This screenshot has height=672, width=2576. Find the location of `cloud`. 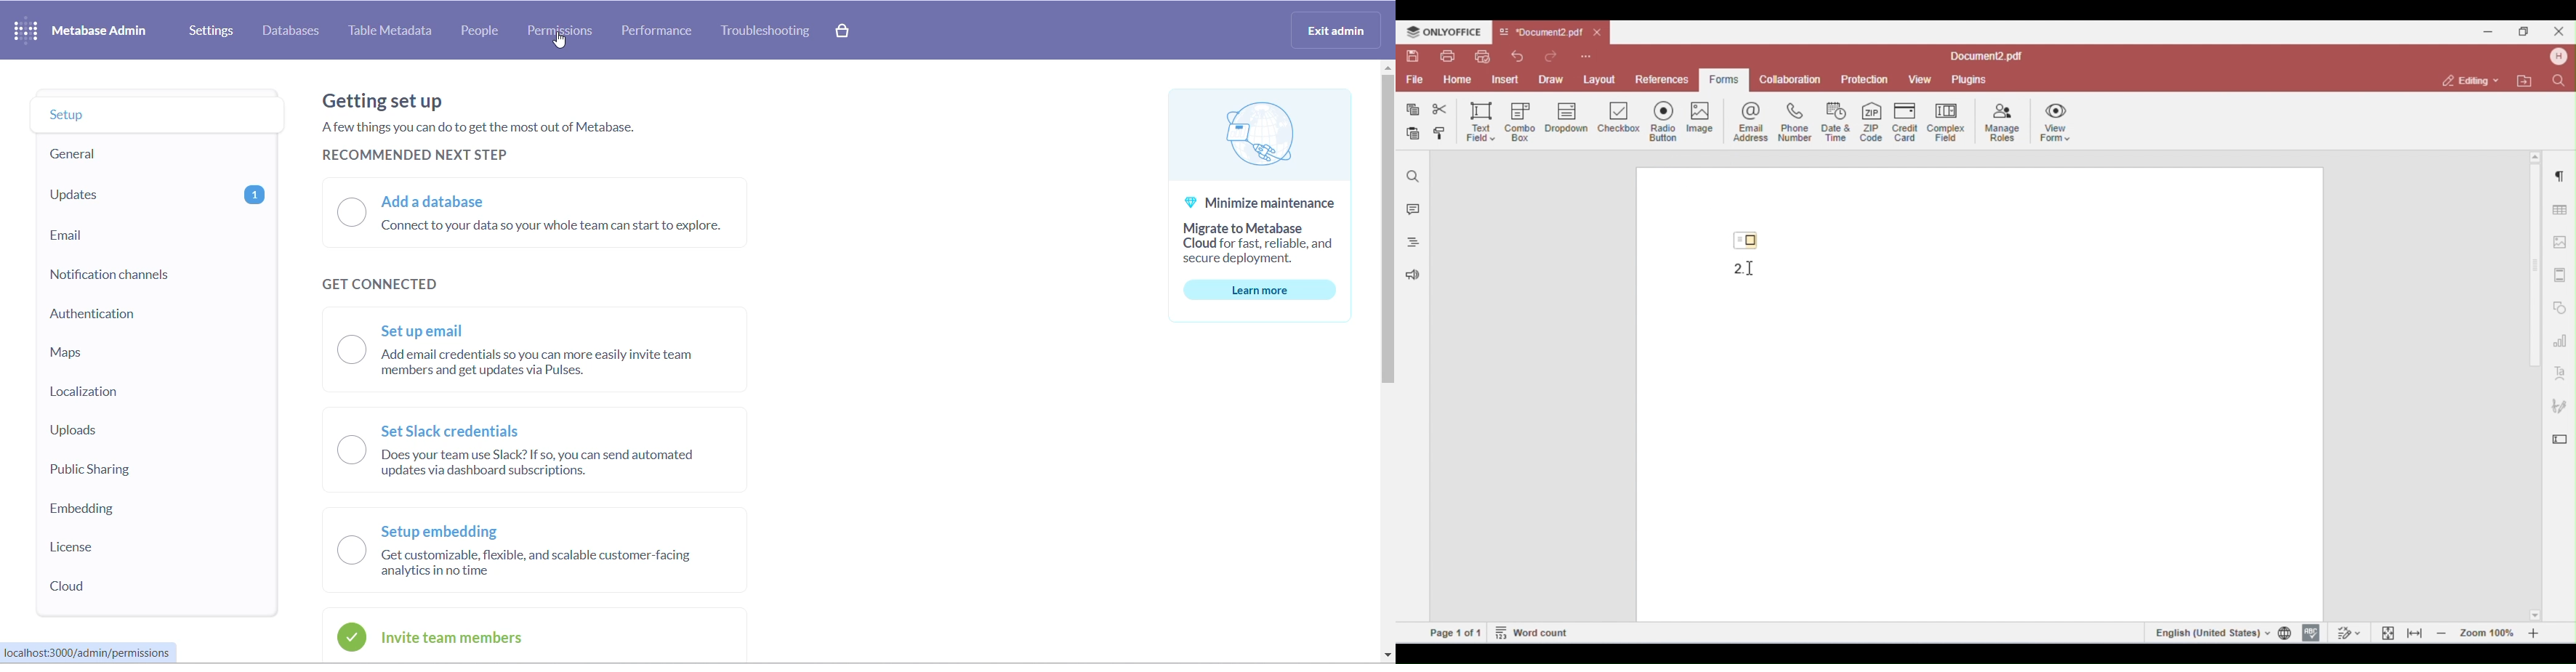

cloud is located at coordinates (129, 587).